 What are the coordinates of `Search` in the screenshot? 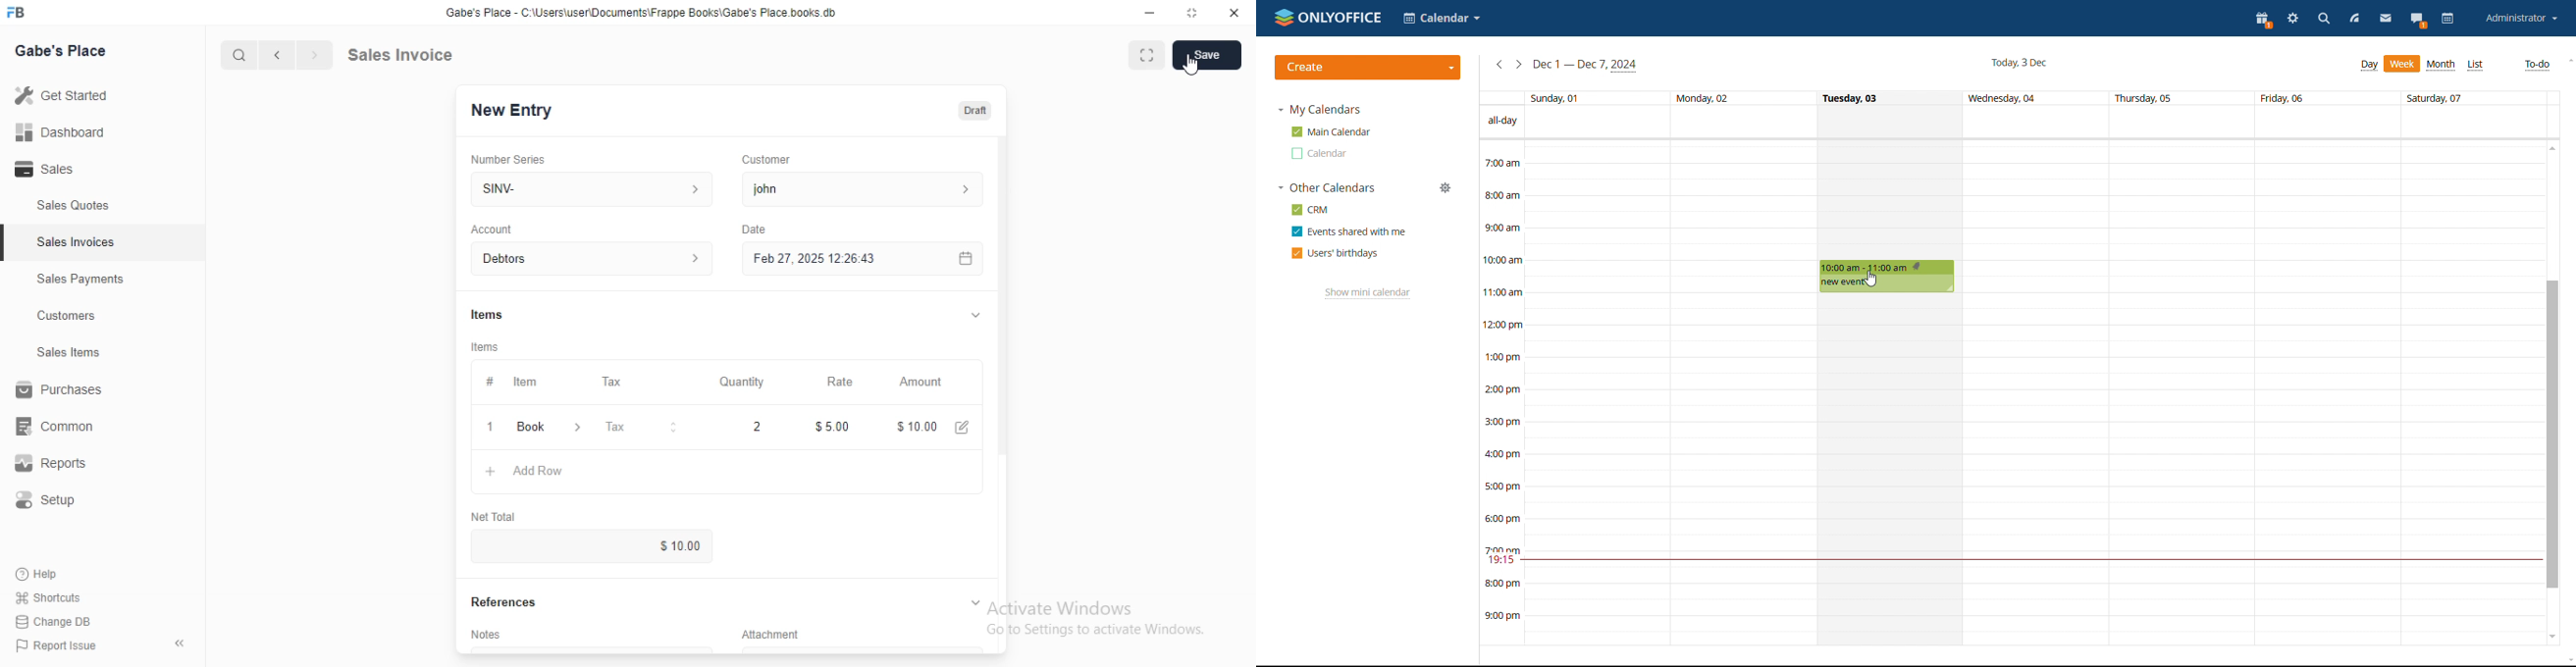 It's located at (237, 52).